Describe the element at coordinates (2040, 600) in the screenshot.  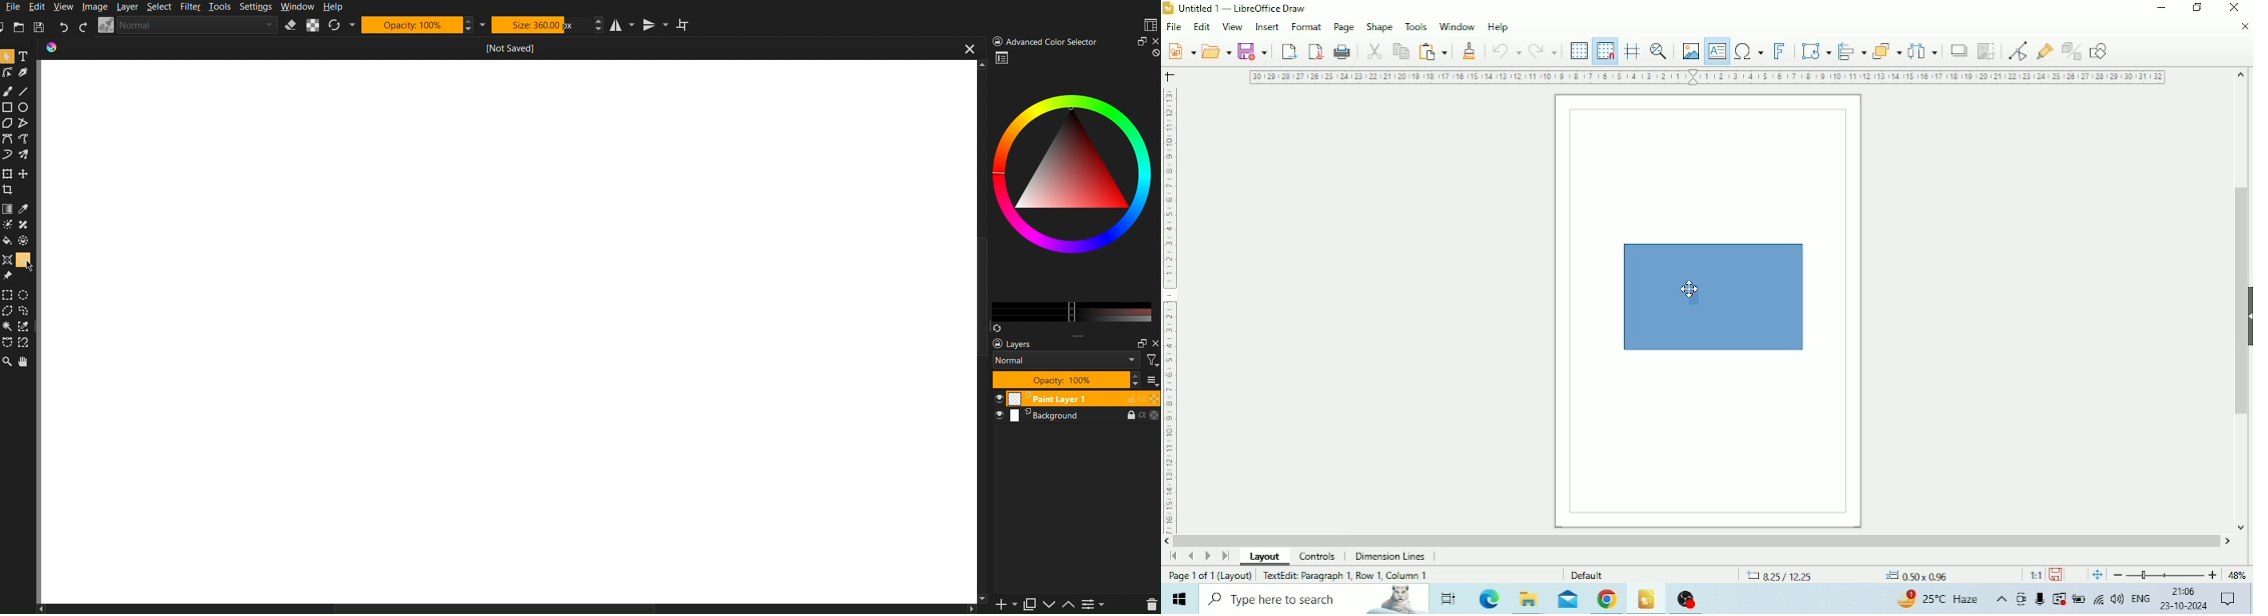
I see `Mic` at that location.